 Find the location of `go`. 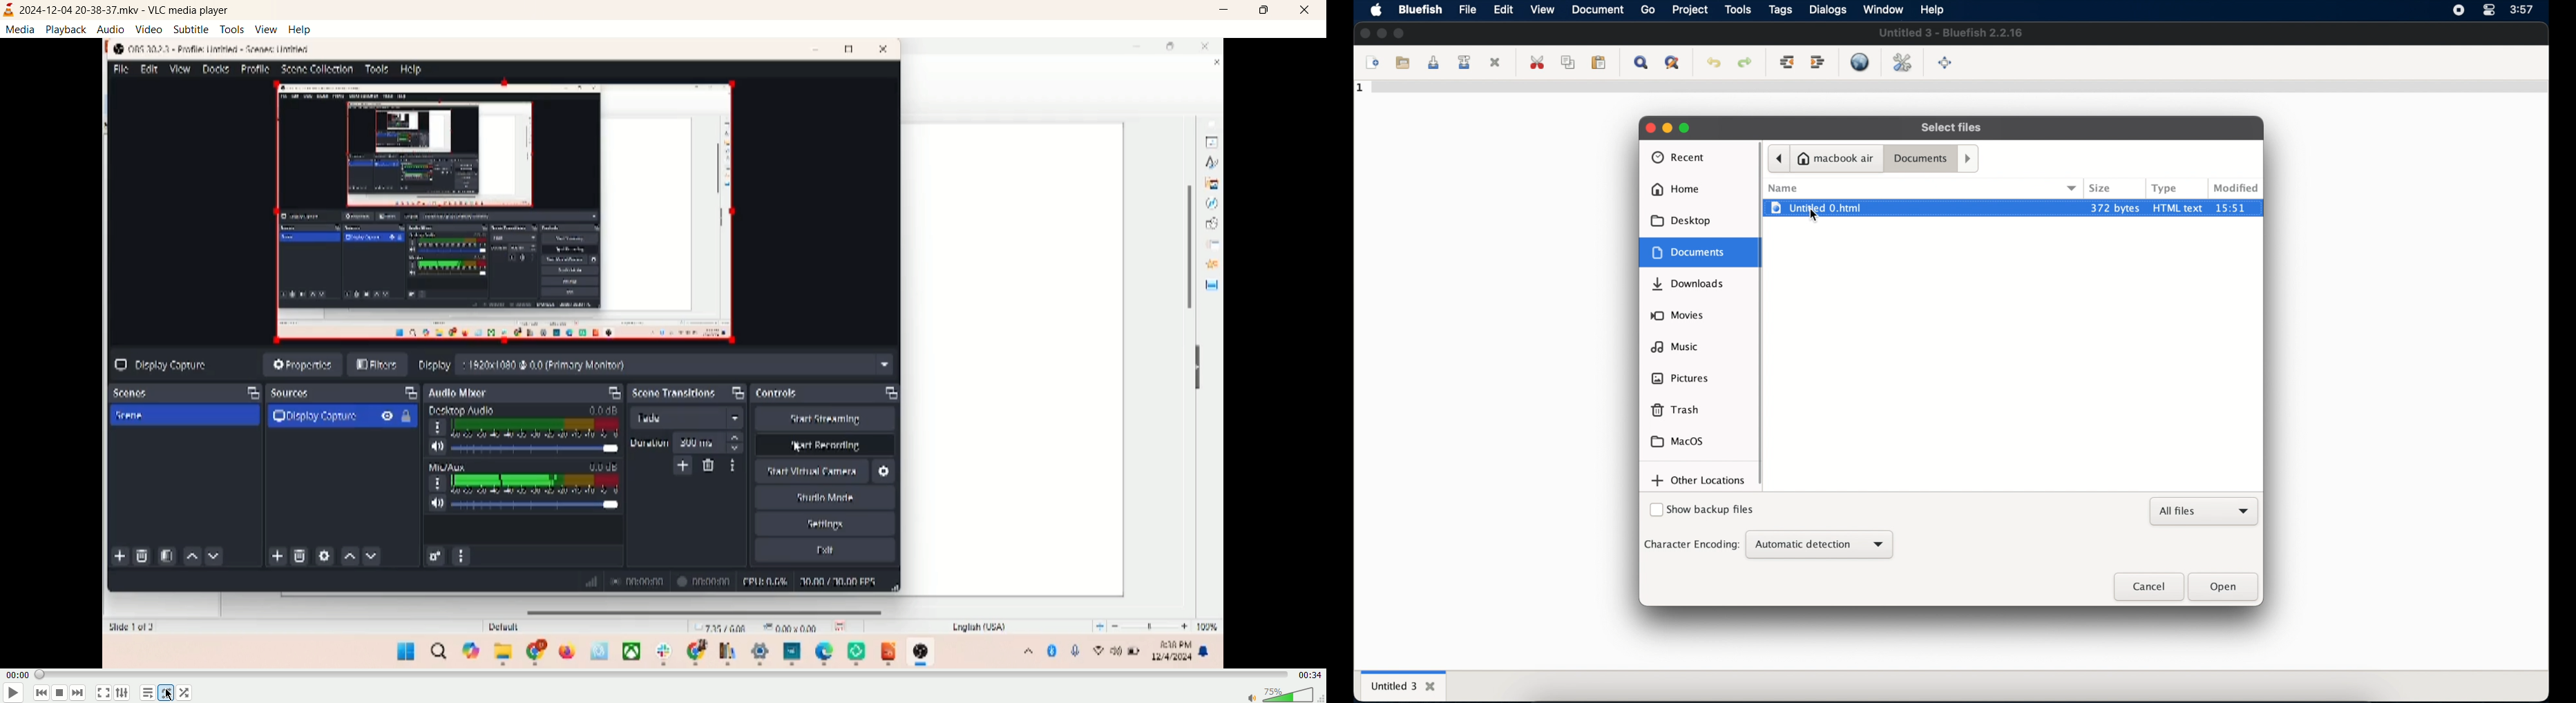

go is located at coordinates (1648, 10).